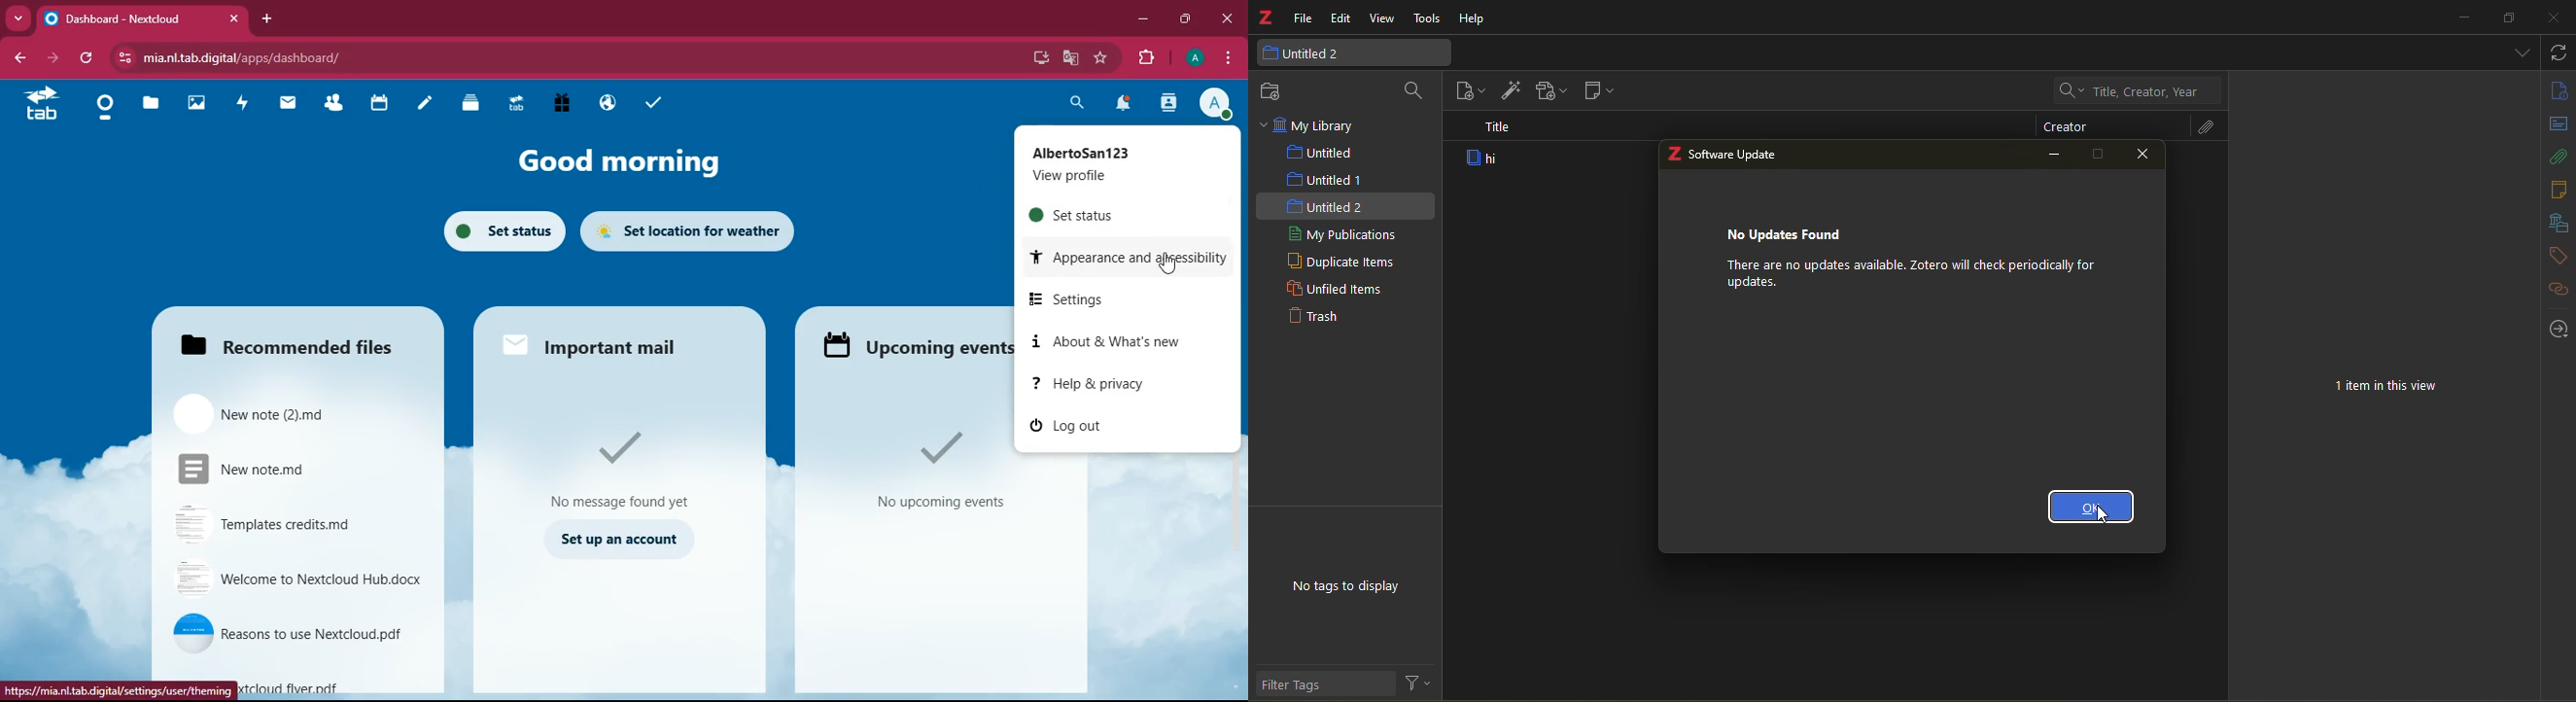 The height and width of the screenshot is (728, 2576). Describe the element at coordinates (610, 103) in the screenshot. I see `public` at that location.